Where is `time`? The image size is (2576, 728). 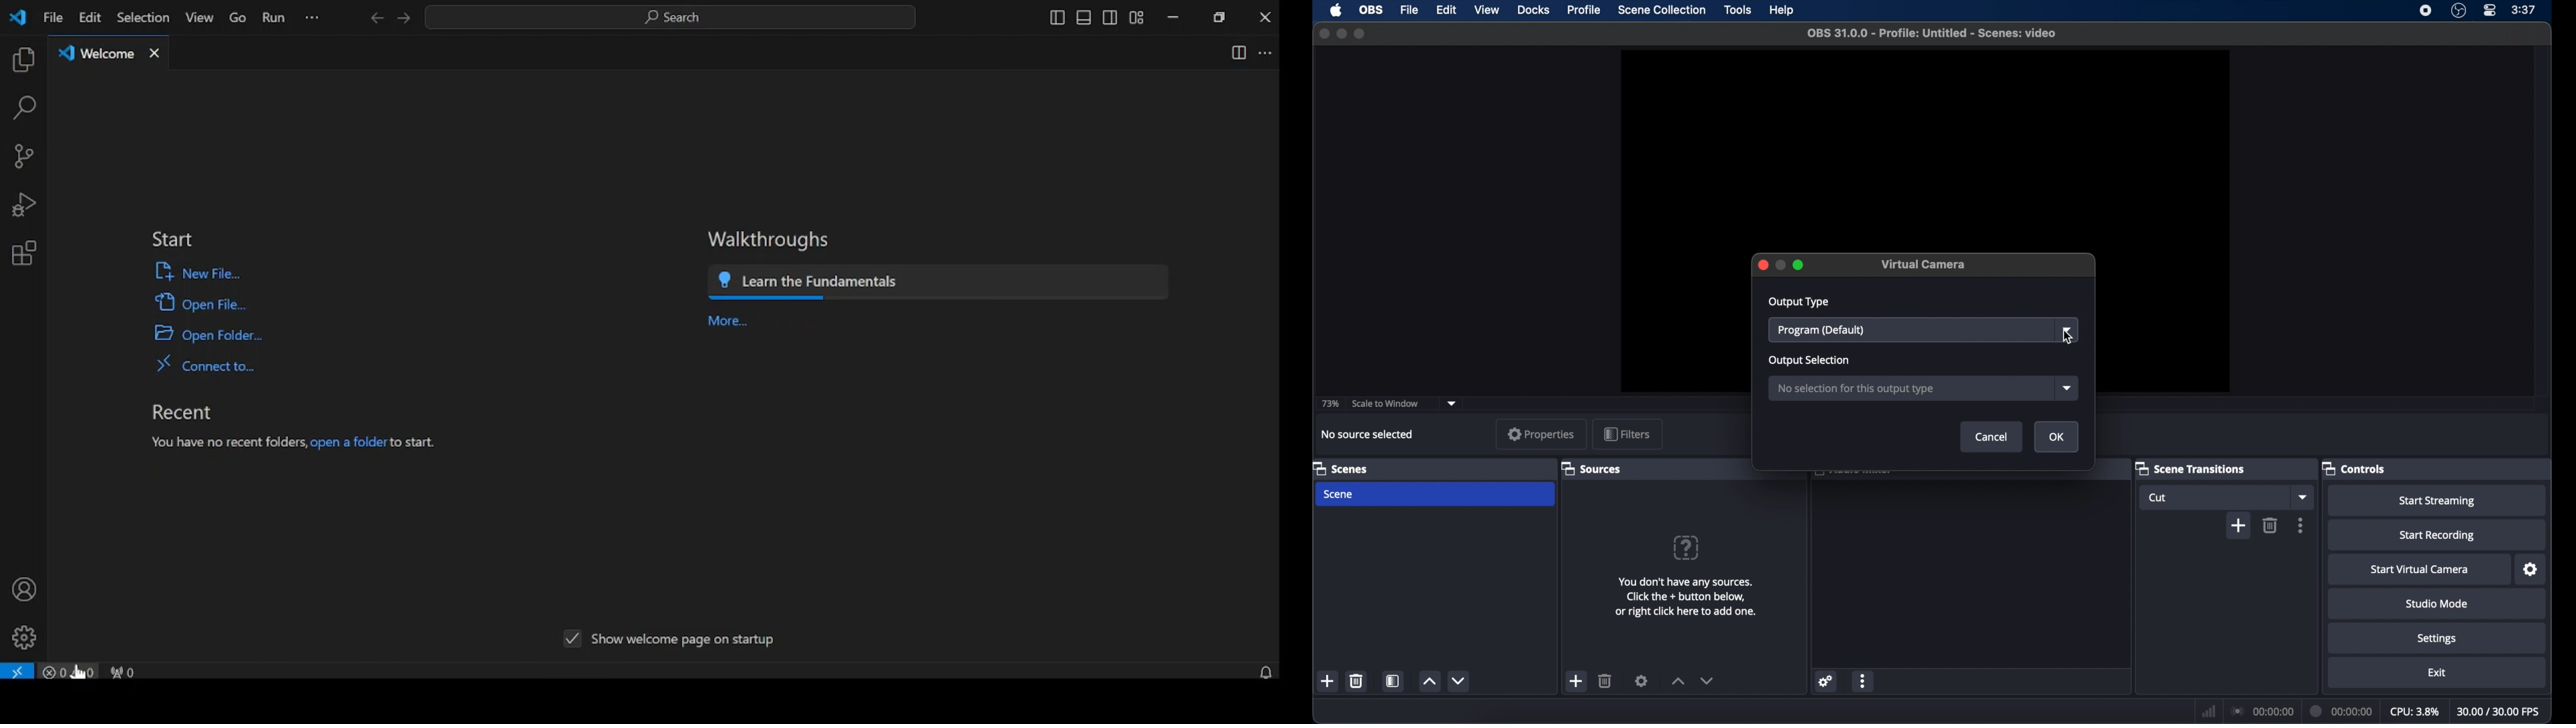 time is located at coordinates (2524, 10).